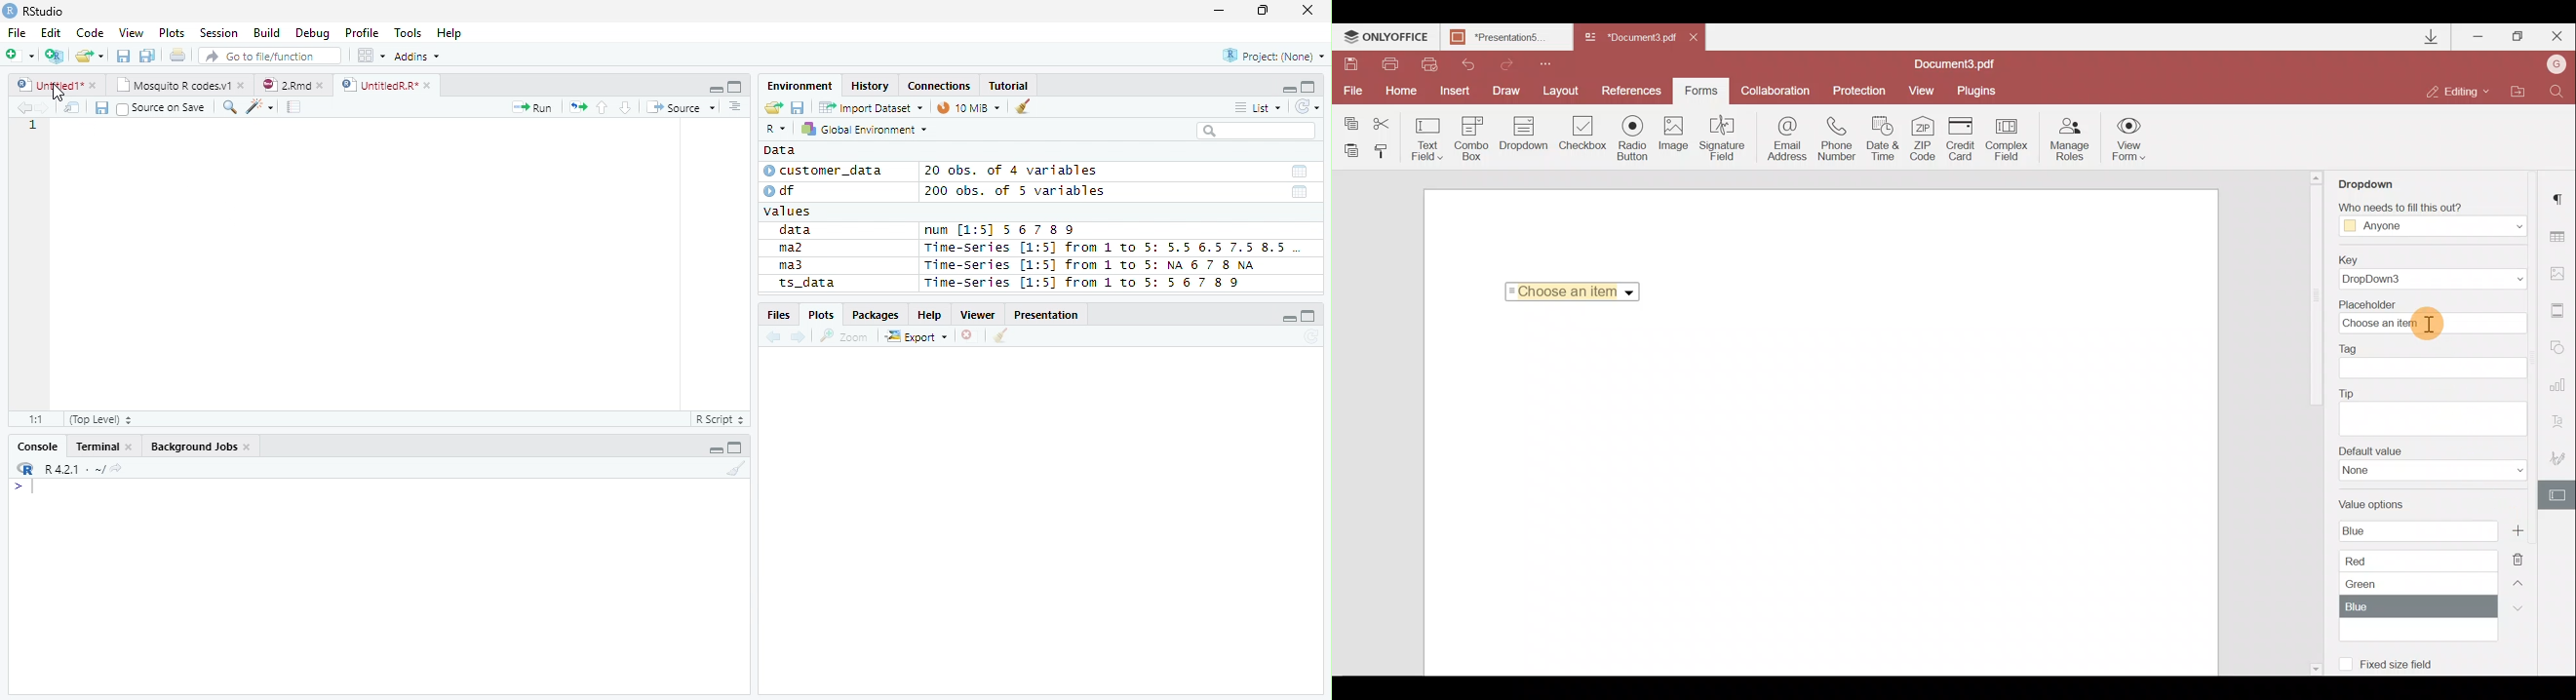  Describe the element at coordinates (46, 108) in the screenshot. I see `Next` at that location.